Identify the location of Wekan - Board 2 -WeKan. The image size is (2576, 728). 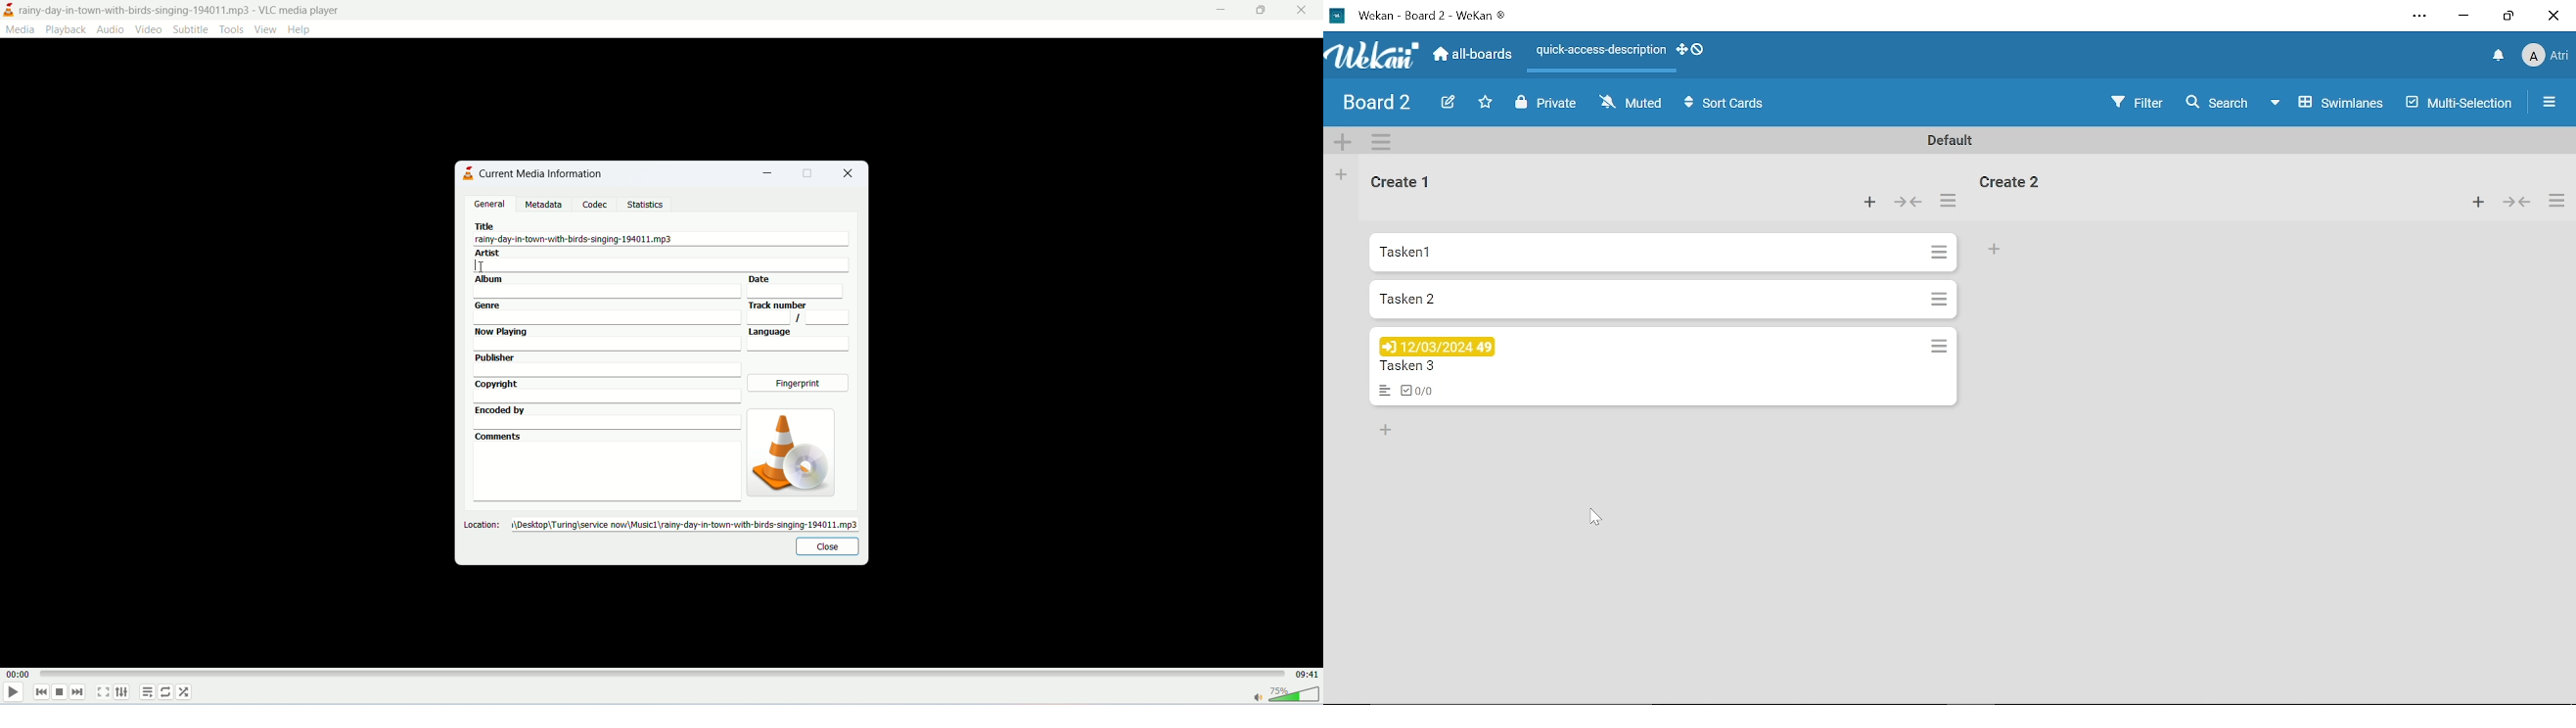
(1421, 15).